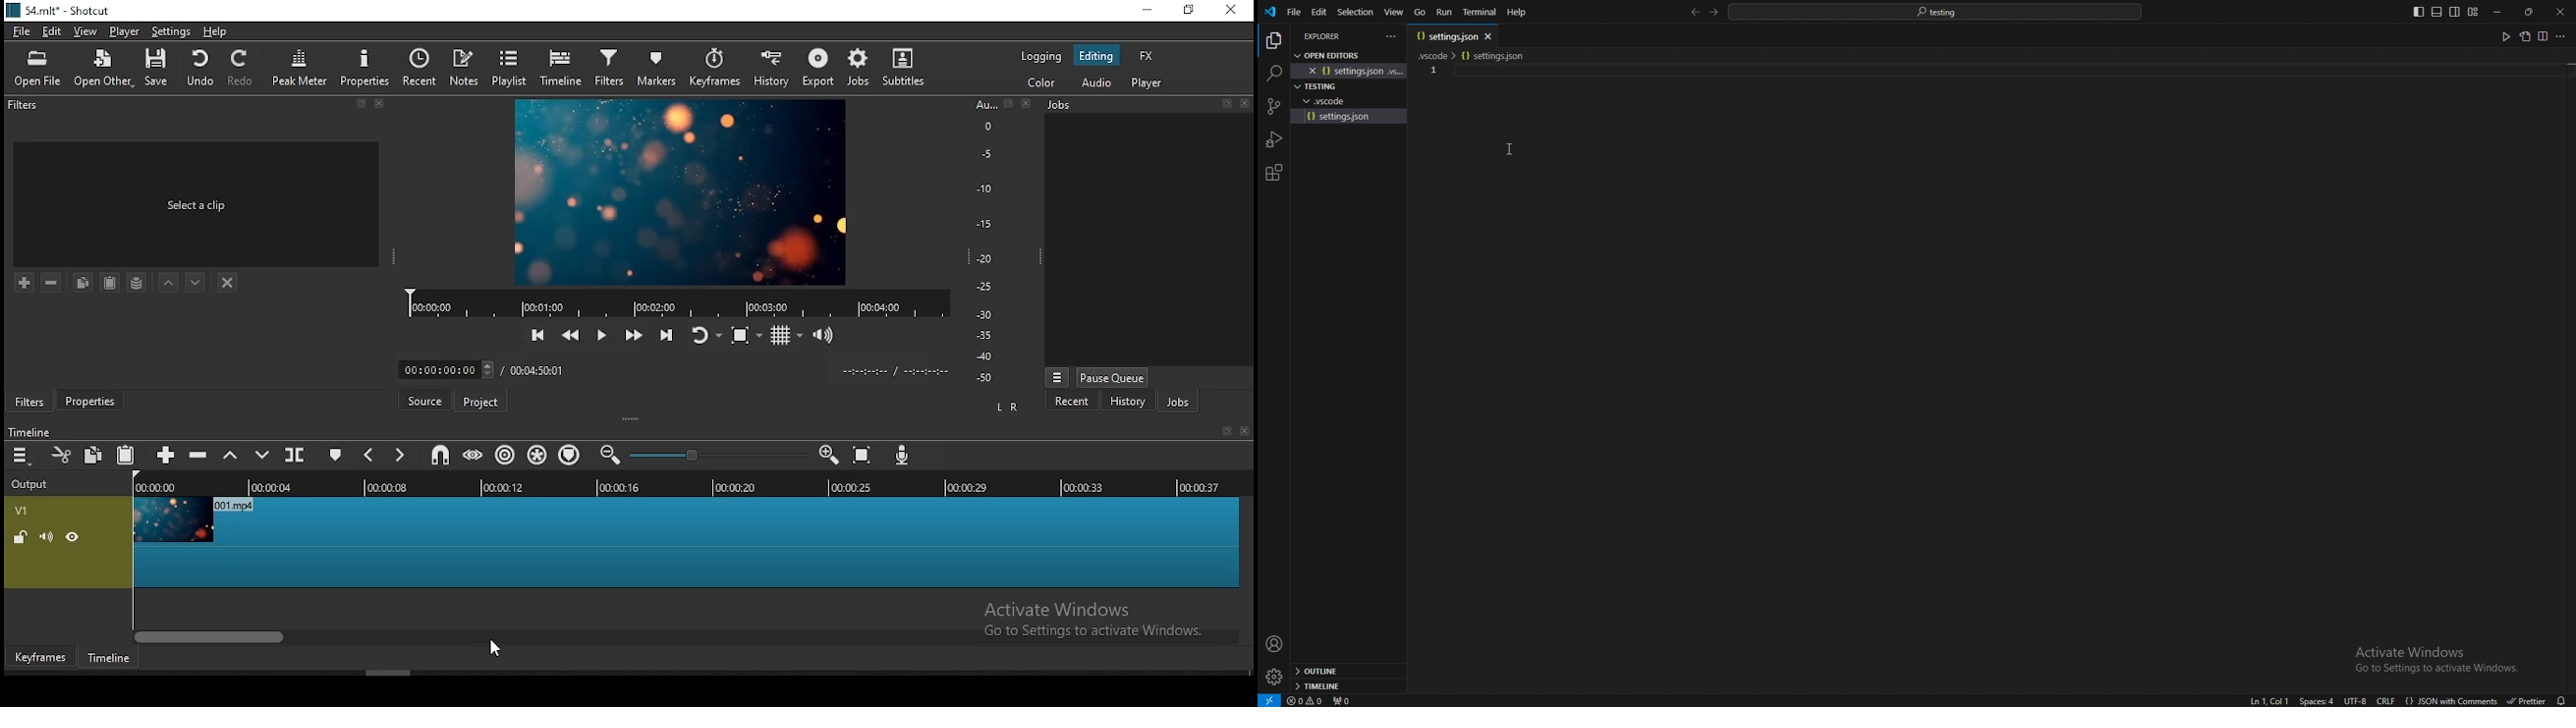 Image resolution: width=2576 pixels, height=728 pixels. I want to click on overwrite, so click(264, 455).